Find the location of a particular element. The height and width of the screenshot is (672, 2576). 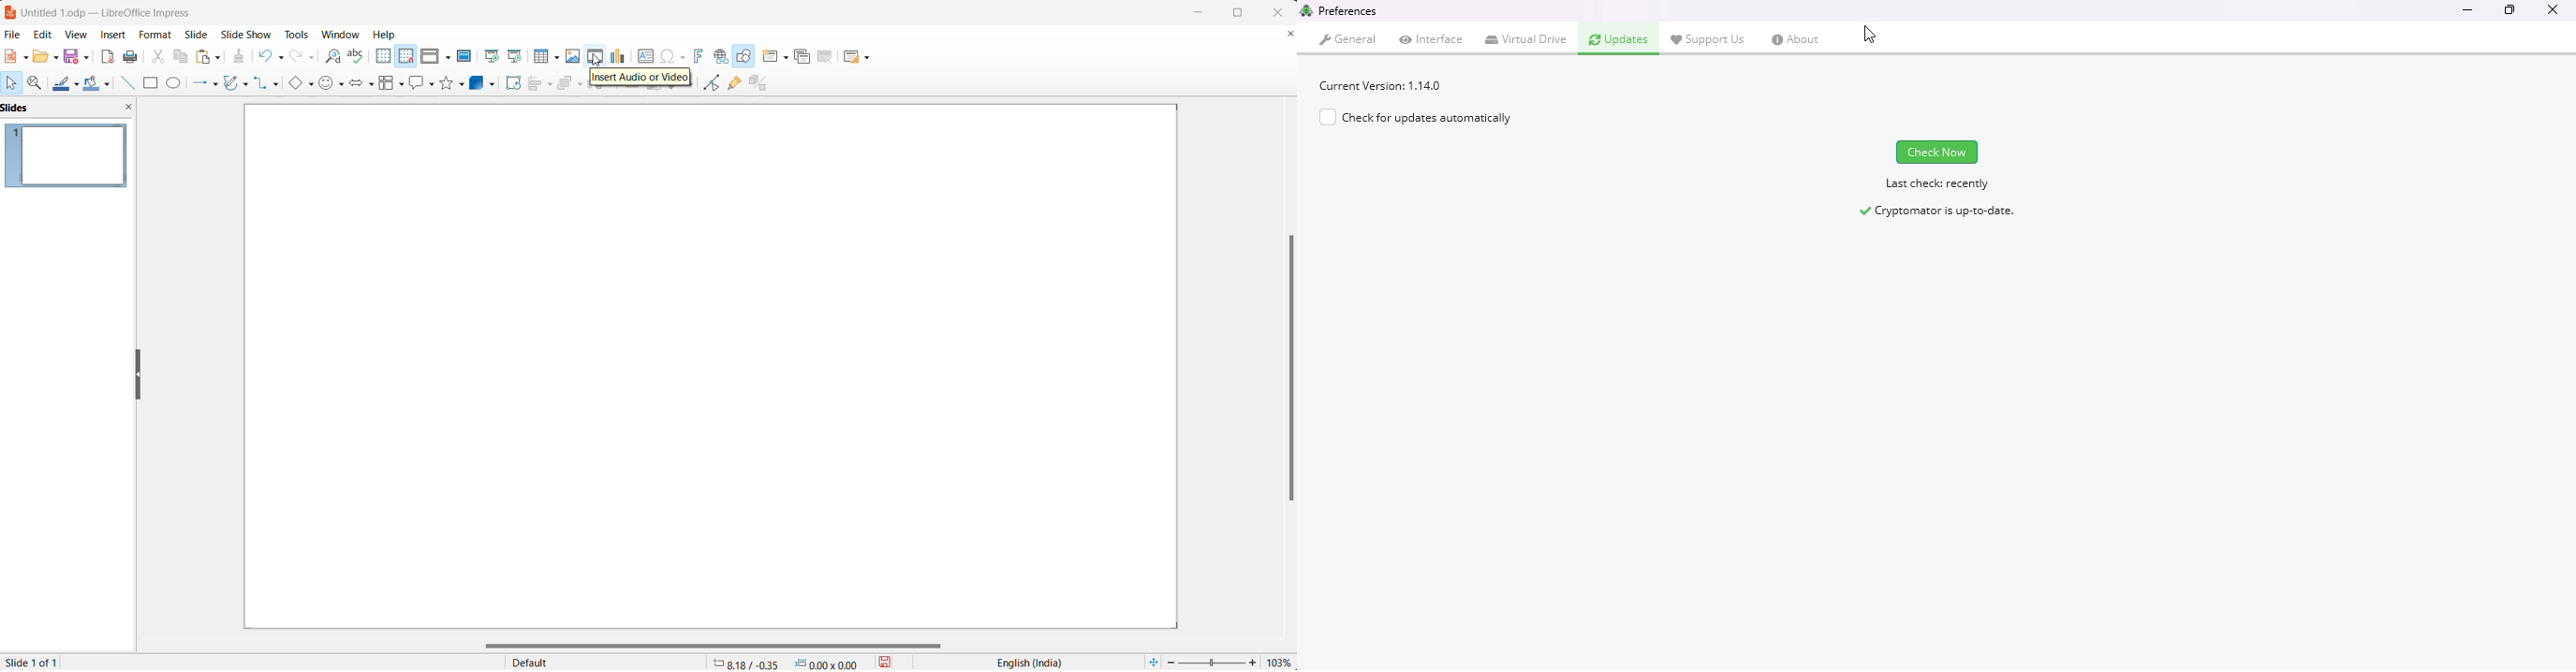

format is located at coordinates (157, 35).